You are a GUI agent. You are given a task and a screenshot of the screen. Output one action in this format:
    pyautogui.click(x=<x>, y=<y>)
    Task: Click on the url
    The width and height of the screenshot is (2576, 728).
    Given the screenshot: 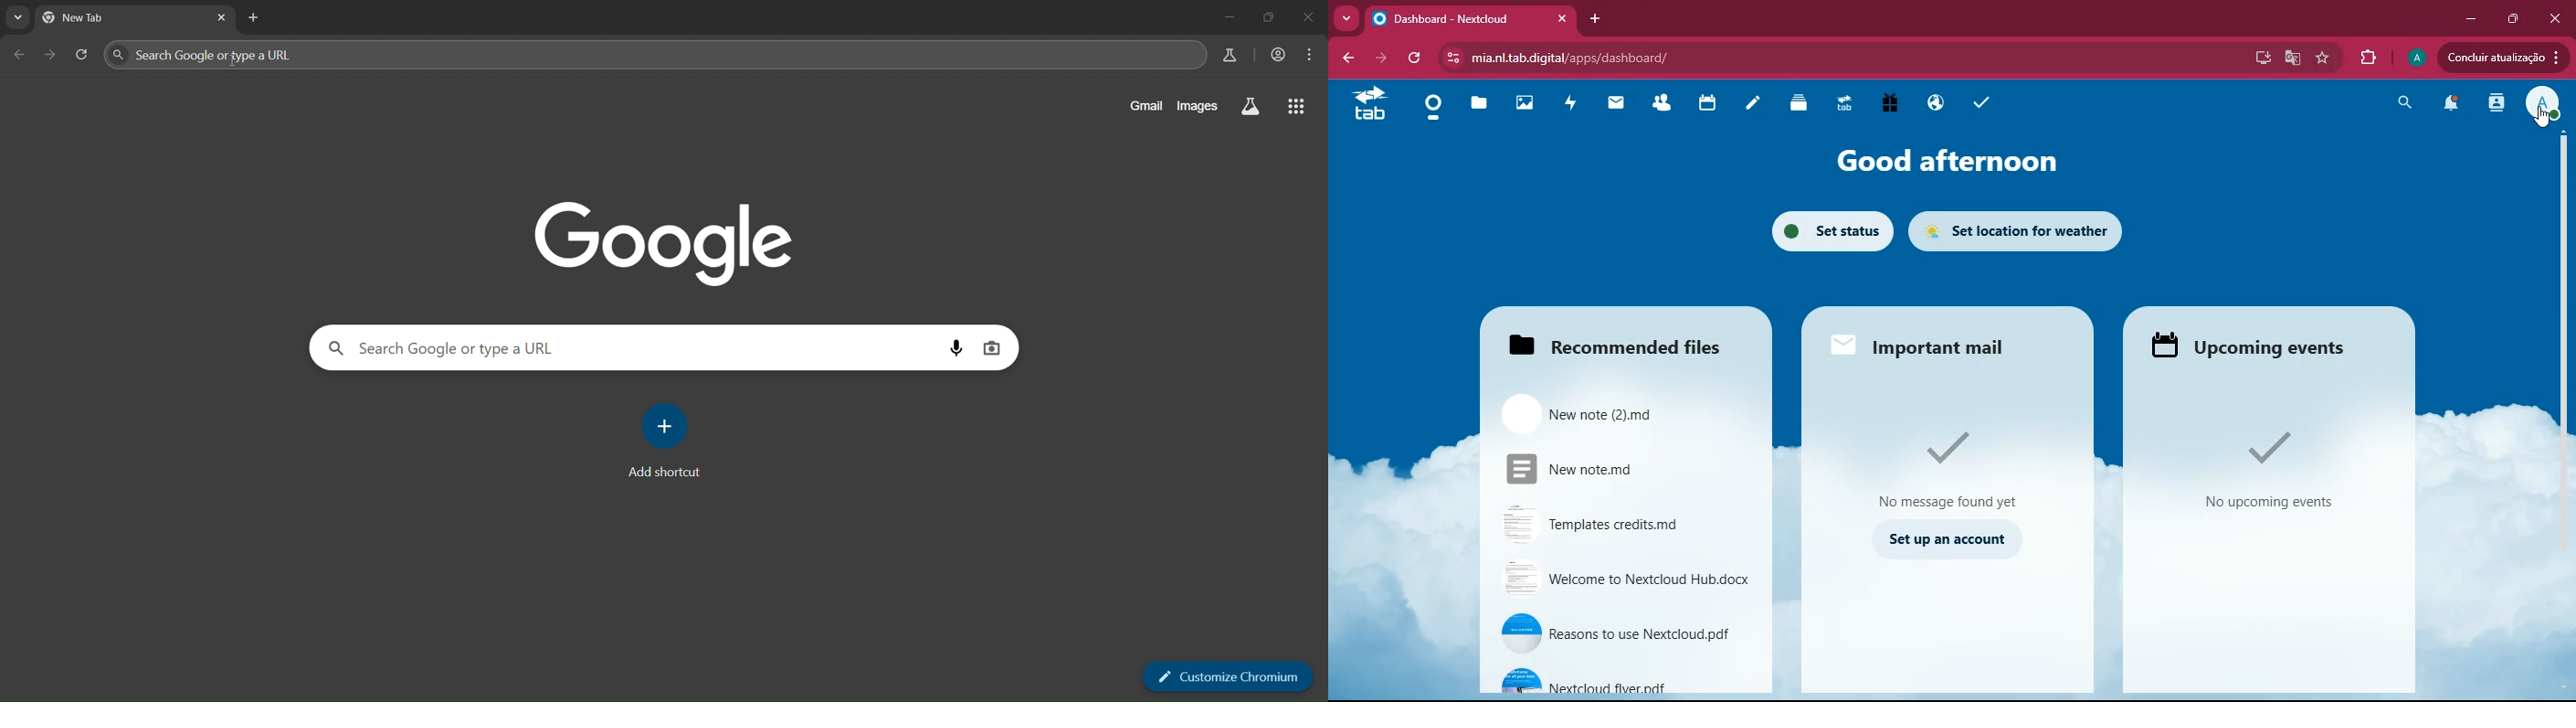 What is the action you would take?
    pyautogui.click(x=1692, y=58)
    